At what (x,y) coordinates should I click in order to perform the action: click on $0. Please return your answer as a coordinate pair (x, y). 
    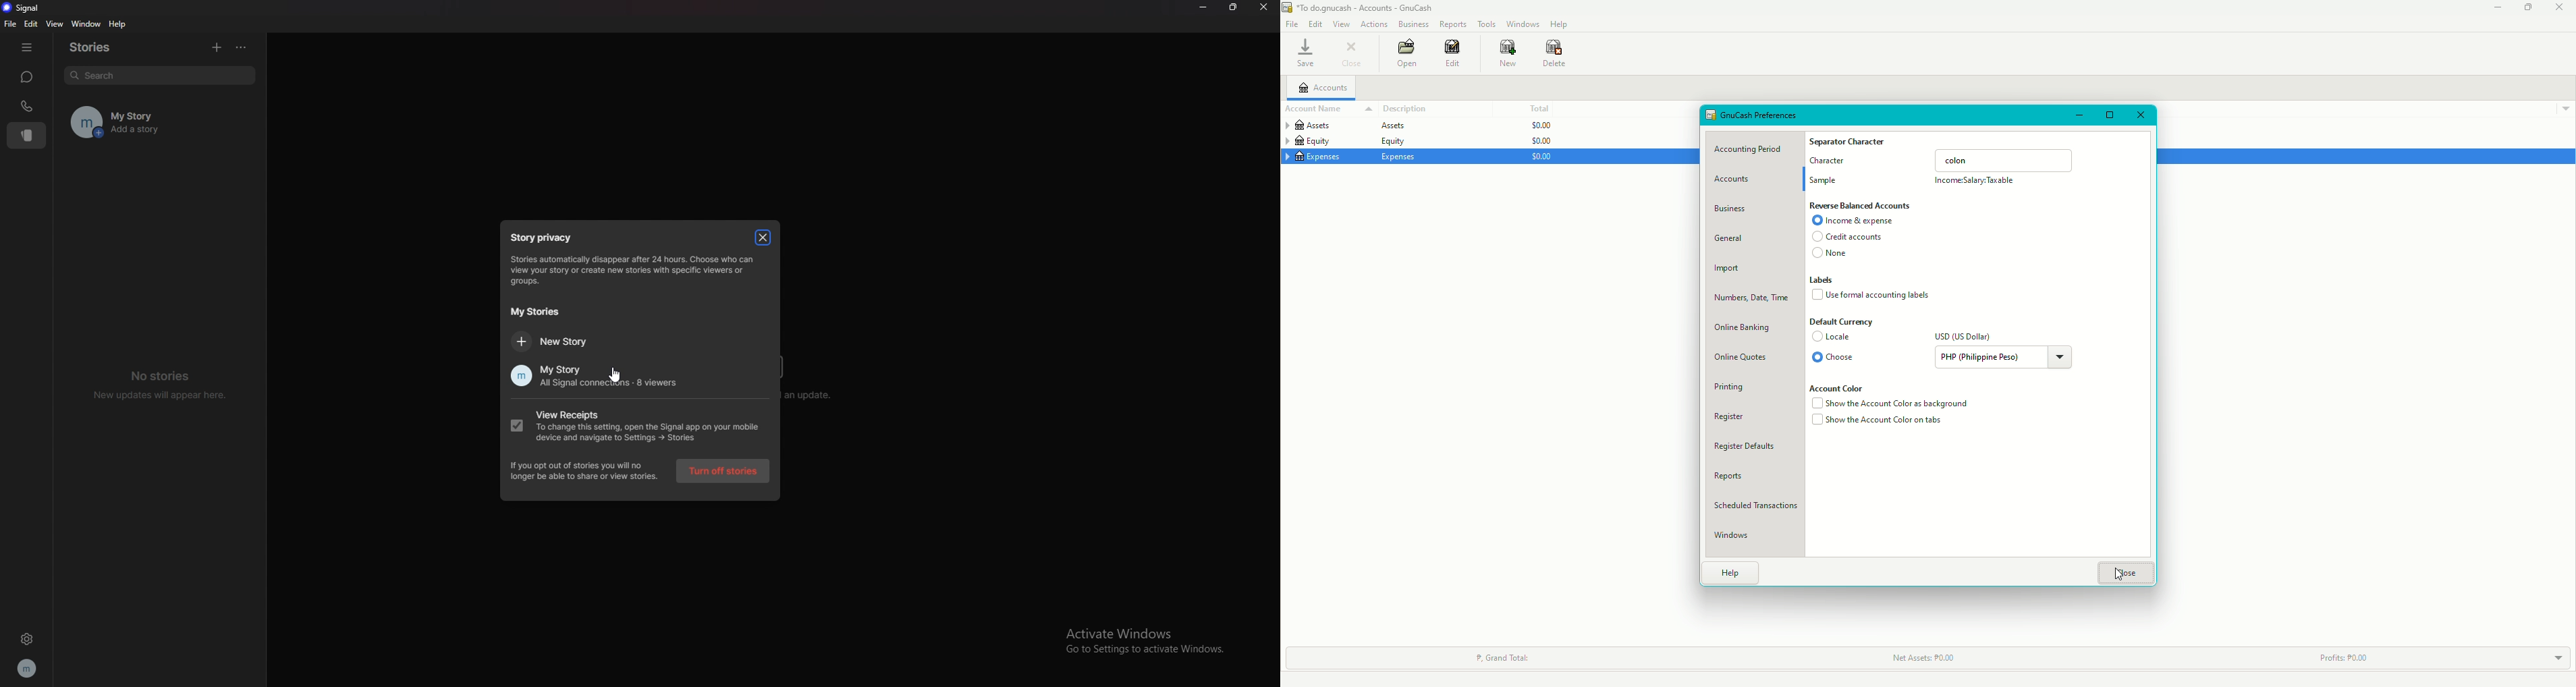
    Looking at the image, I should click on (1537, 142).